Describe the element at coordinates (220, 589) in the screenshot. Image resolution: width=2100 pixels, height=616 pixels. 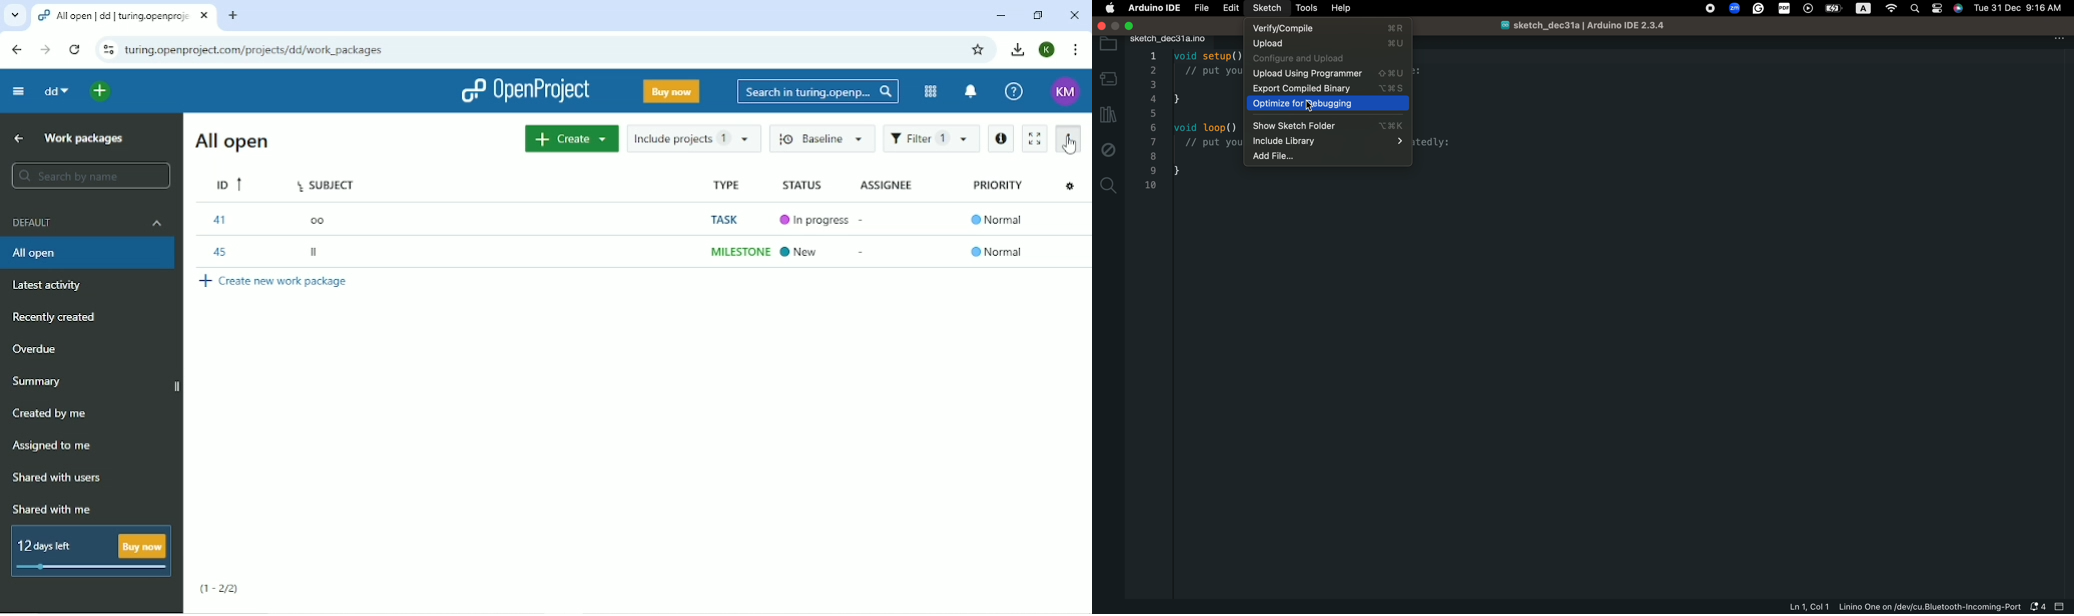
I see `(1-2/2)` at that location.